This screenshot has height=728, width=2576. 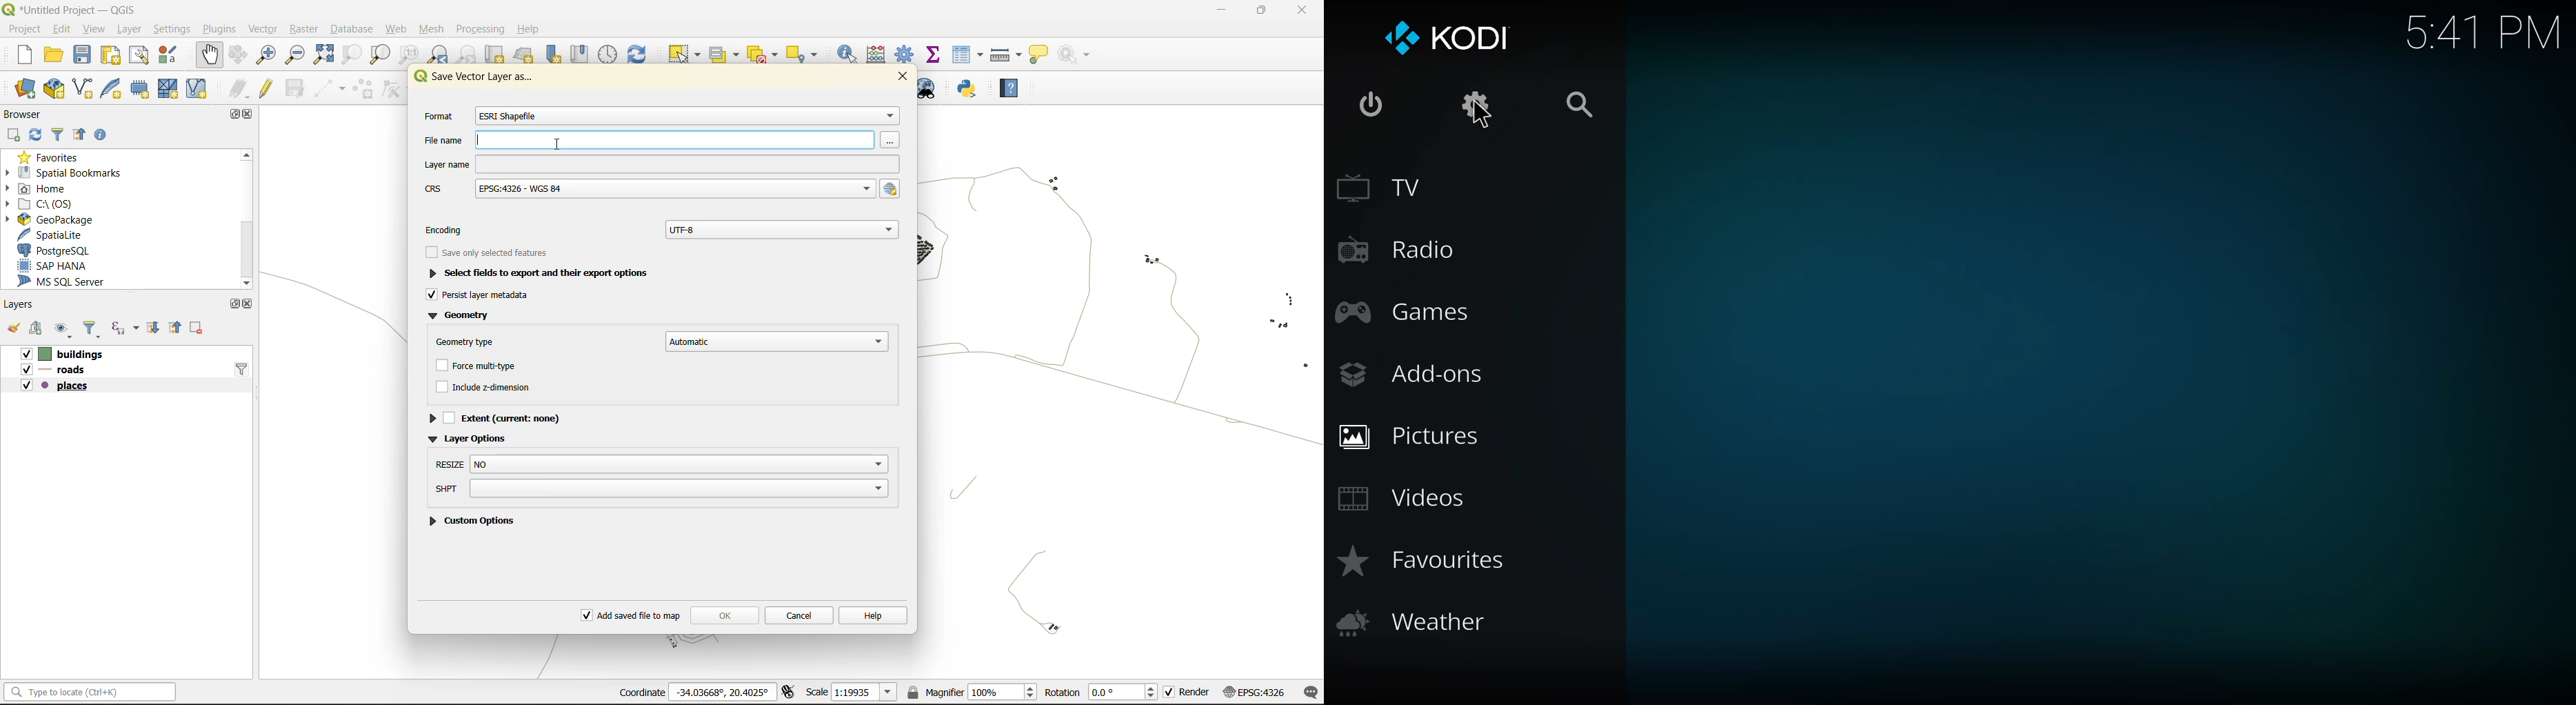 What do you see at coordinates (481, 437) in the screenshot?
I see `Layer option` at bounding box center [481, 437].